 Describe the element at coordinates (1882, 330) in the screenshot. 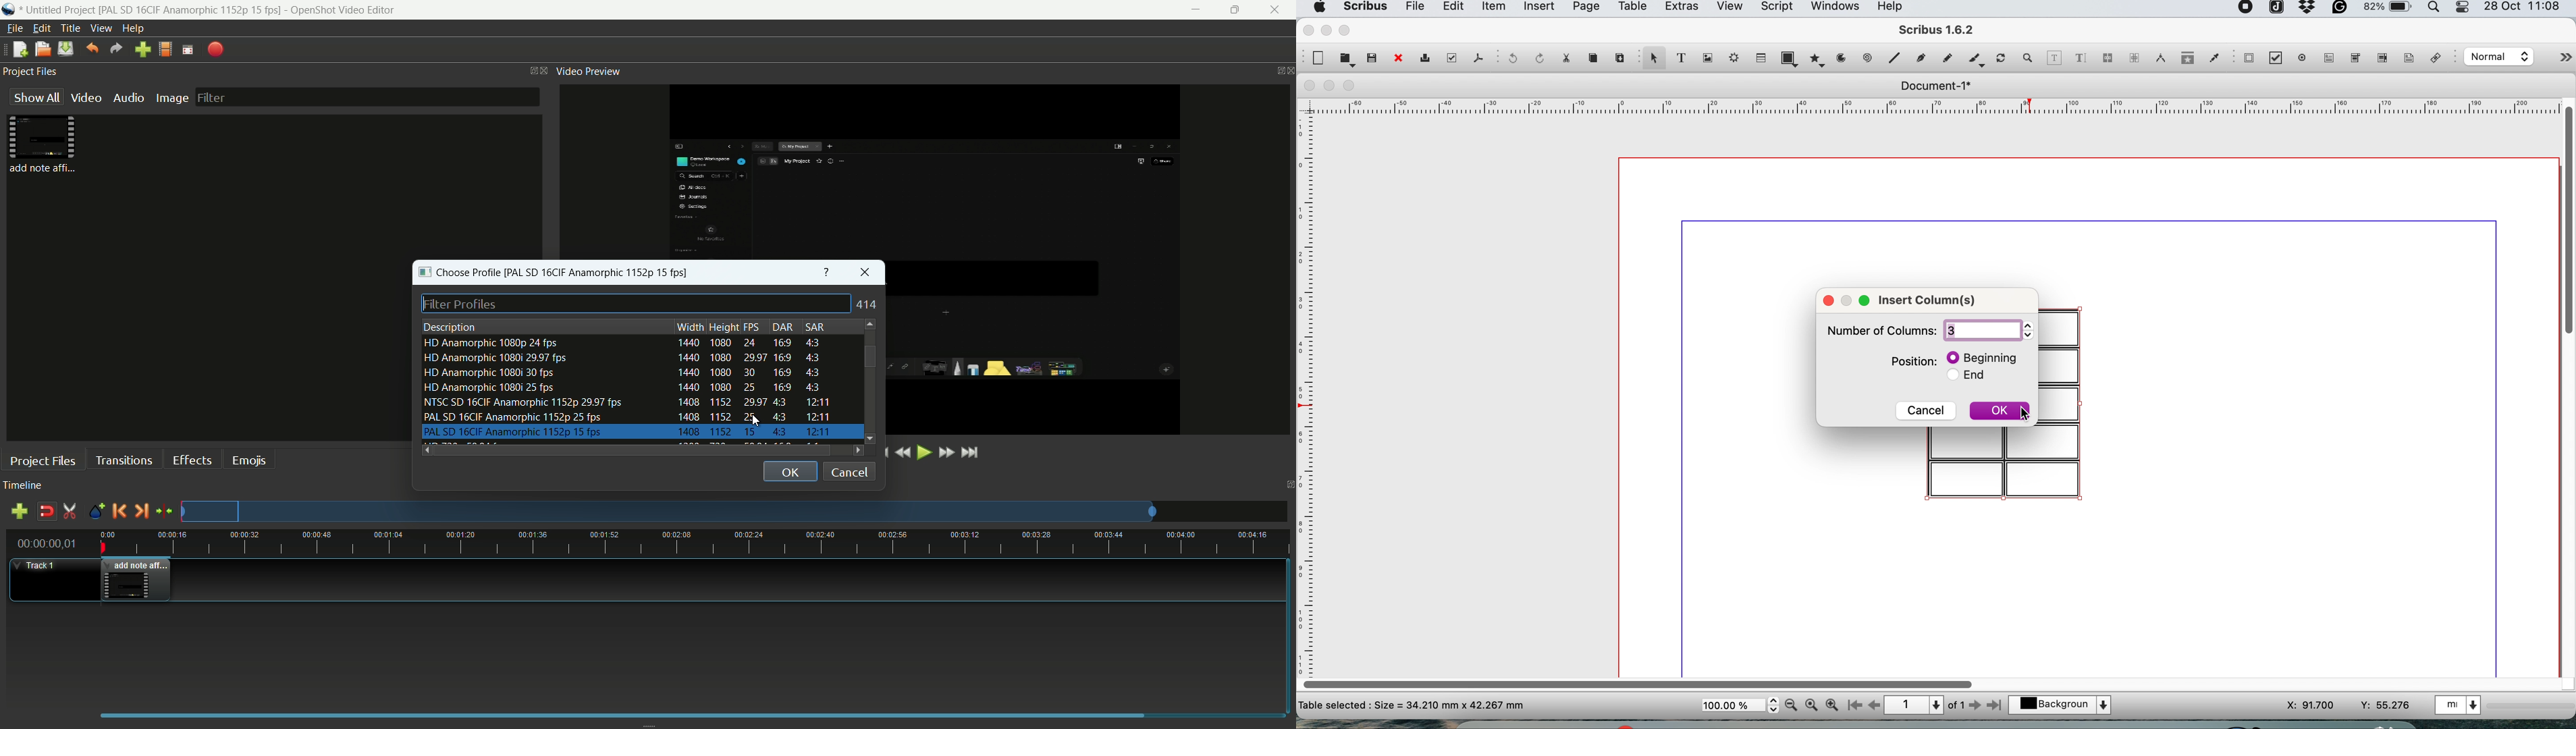

I see `Number of columns` at that location.